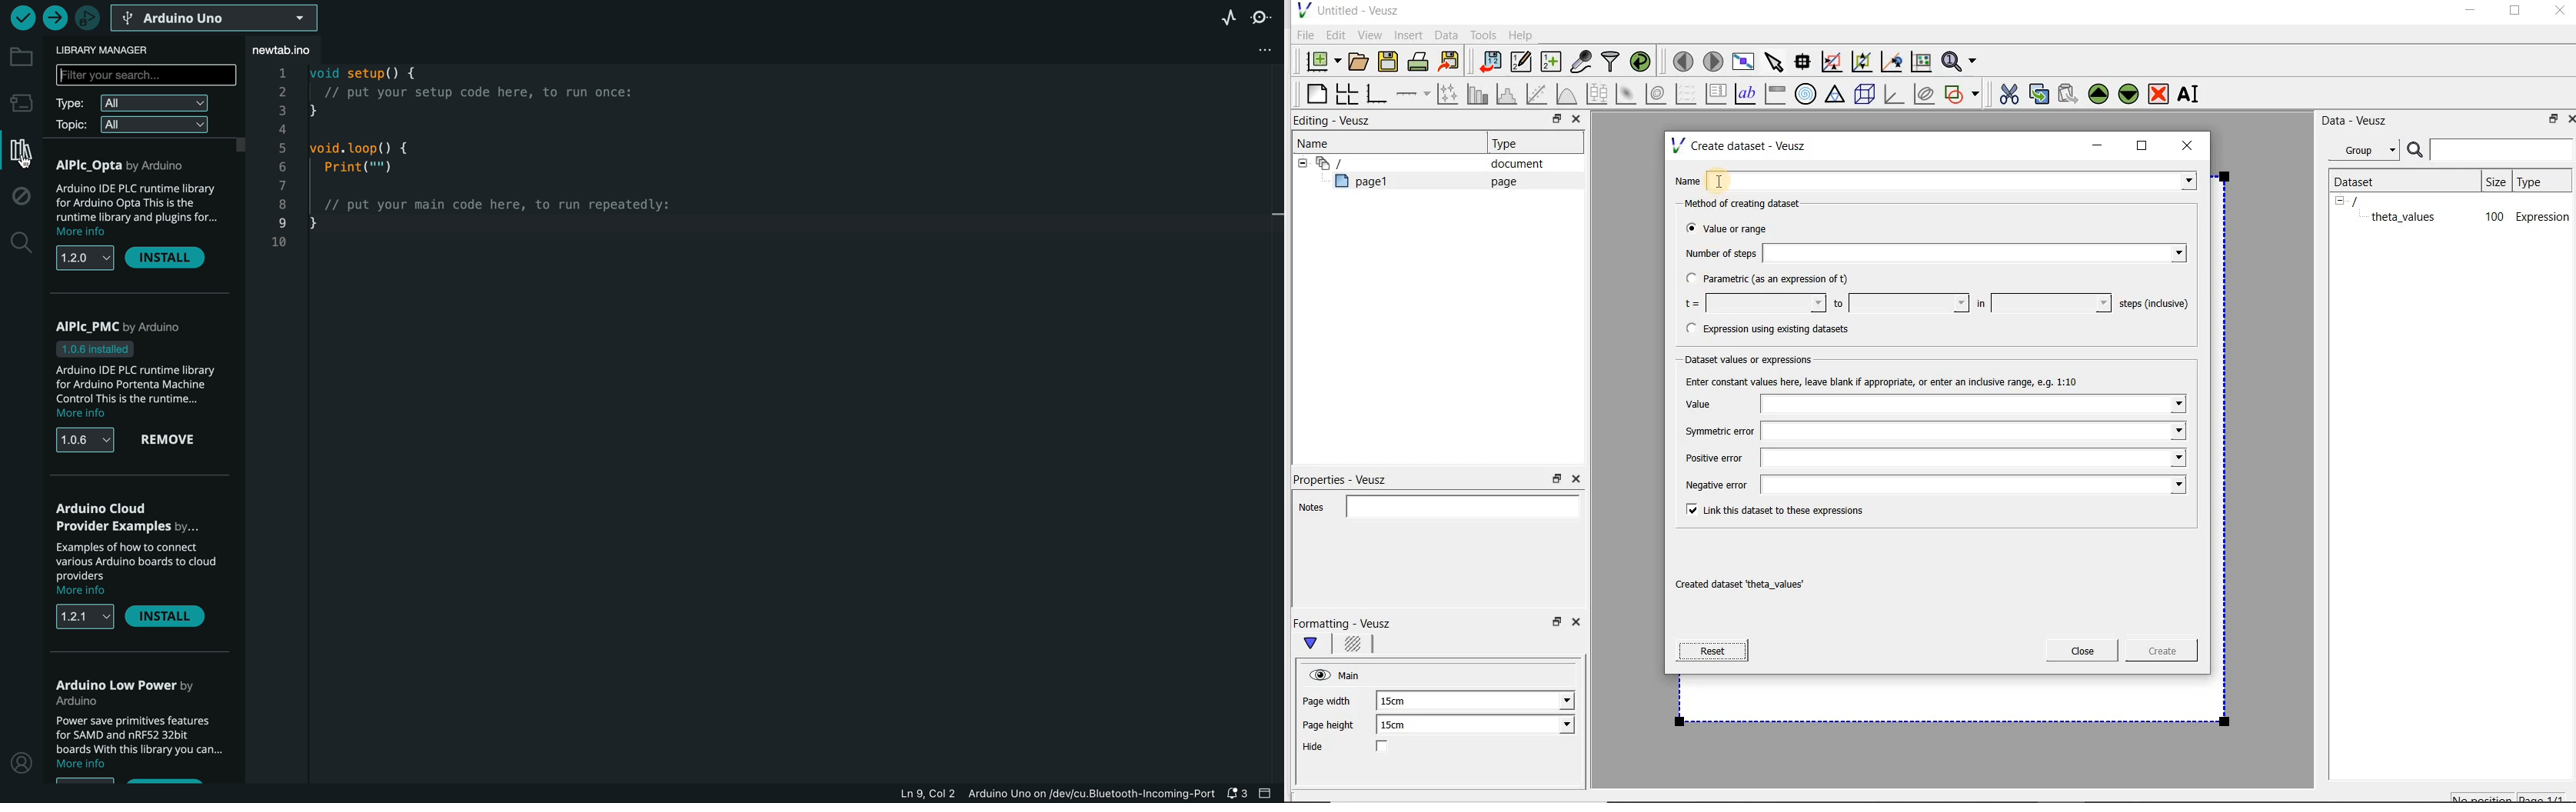  Describe the element at coordinates (2493, 218) in the screenshot. I see `100` at that location.